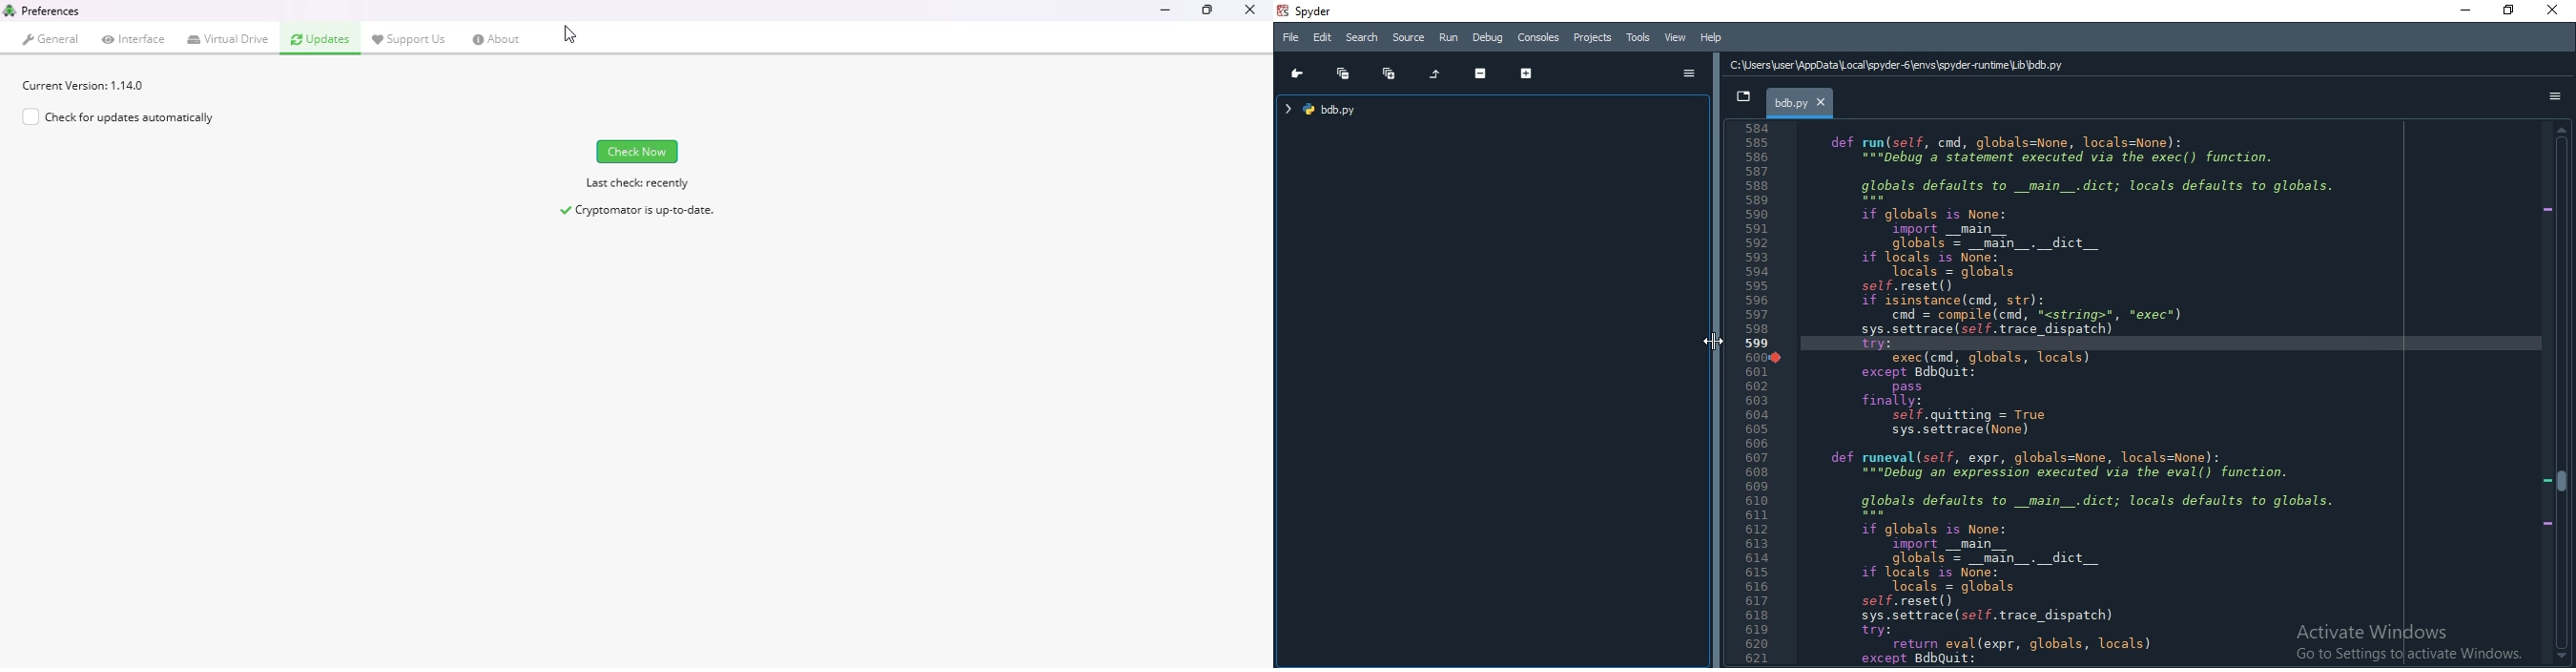 Image resolution: width=2576 pixels, height=672 pixels. Describe the element at coordinates (1342, 73) in the screenshot. I see `Collapse all` at that location.